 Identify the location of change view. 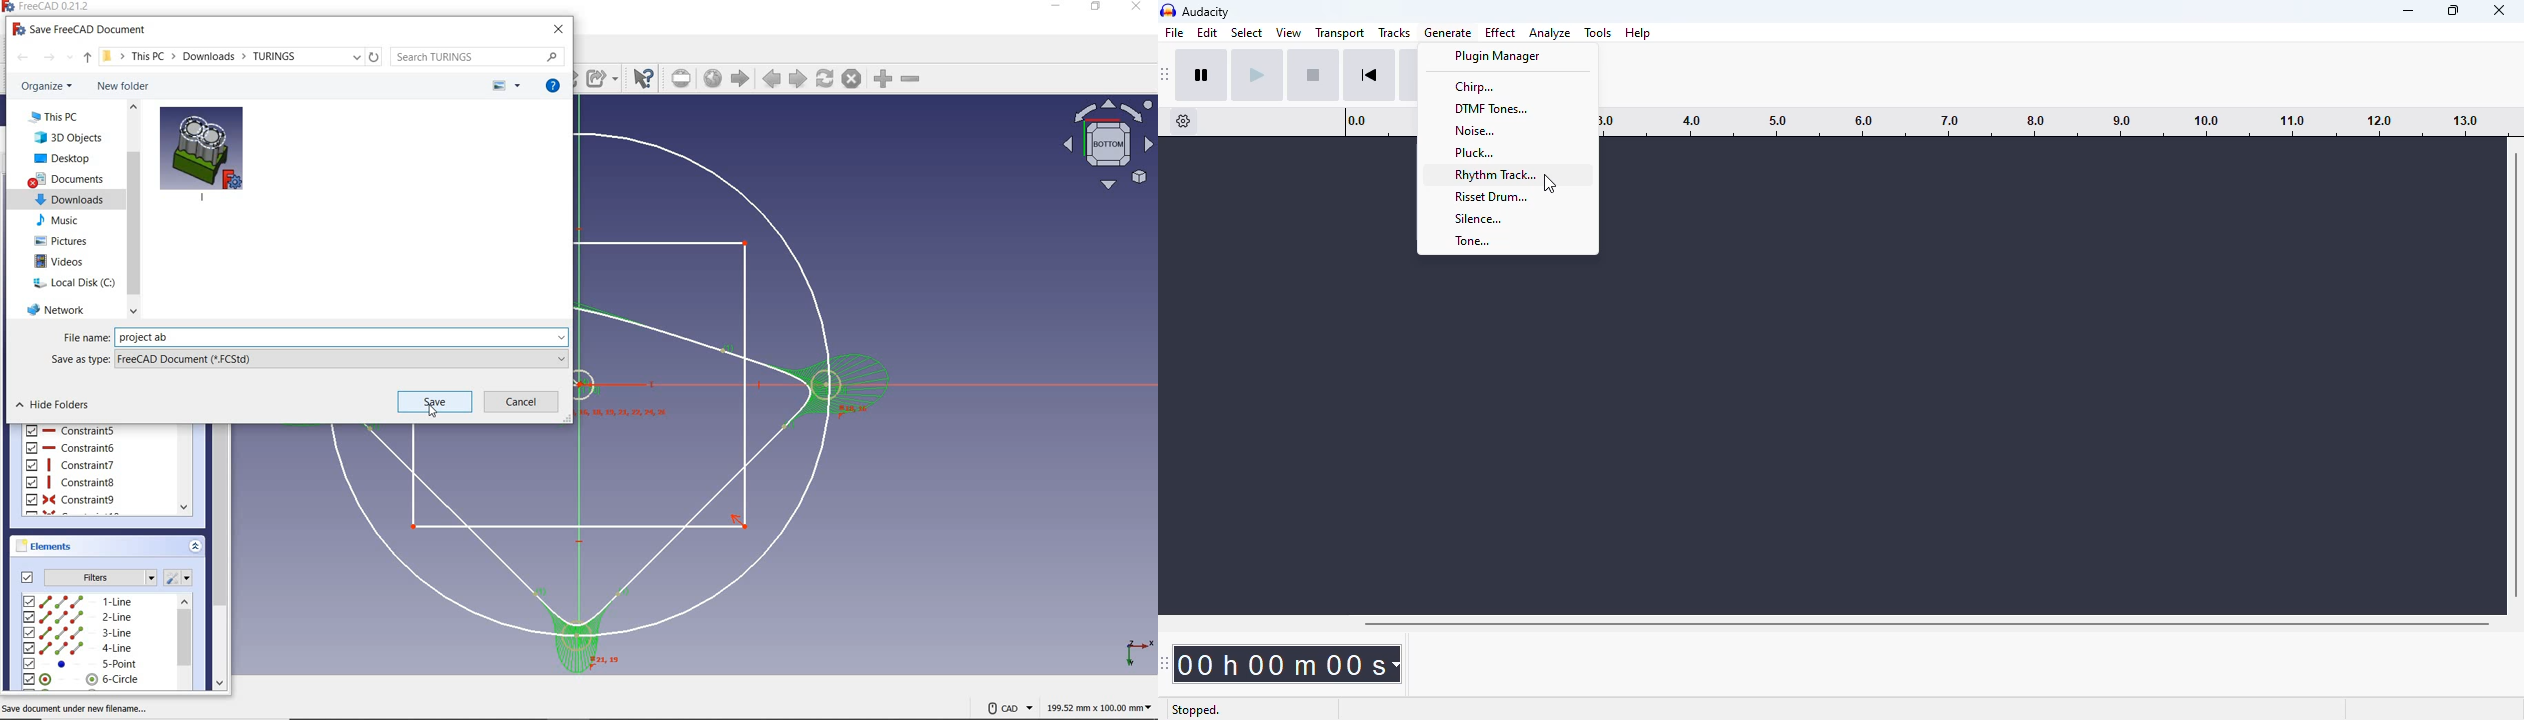
(506, 86).